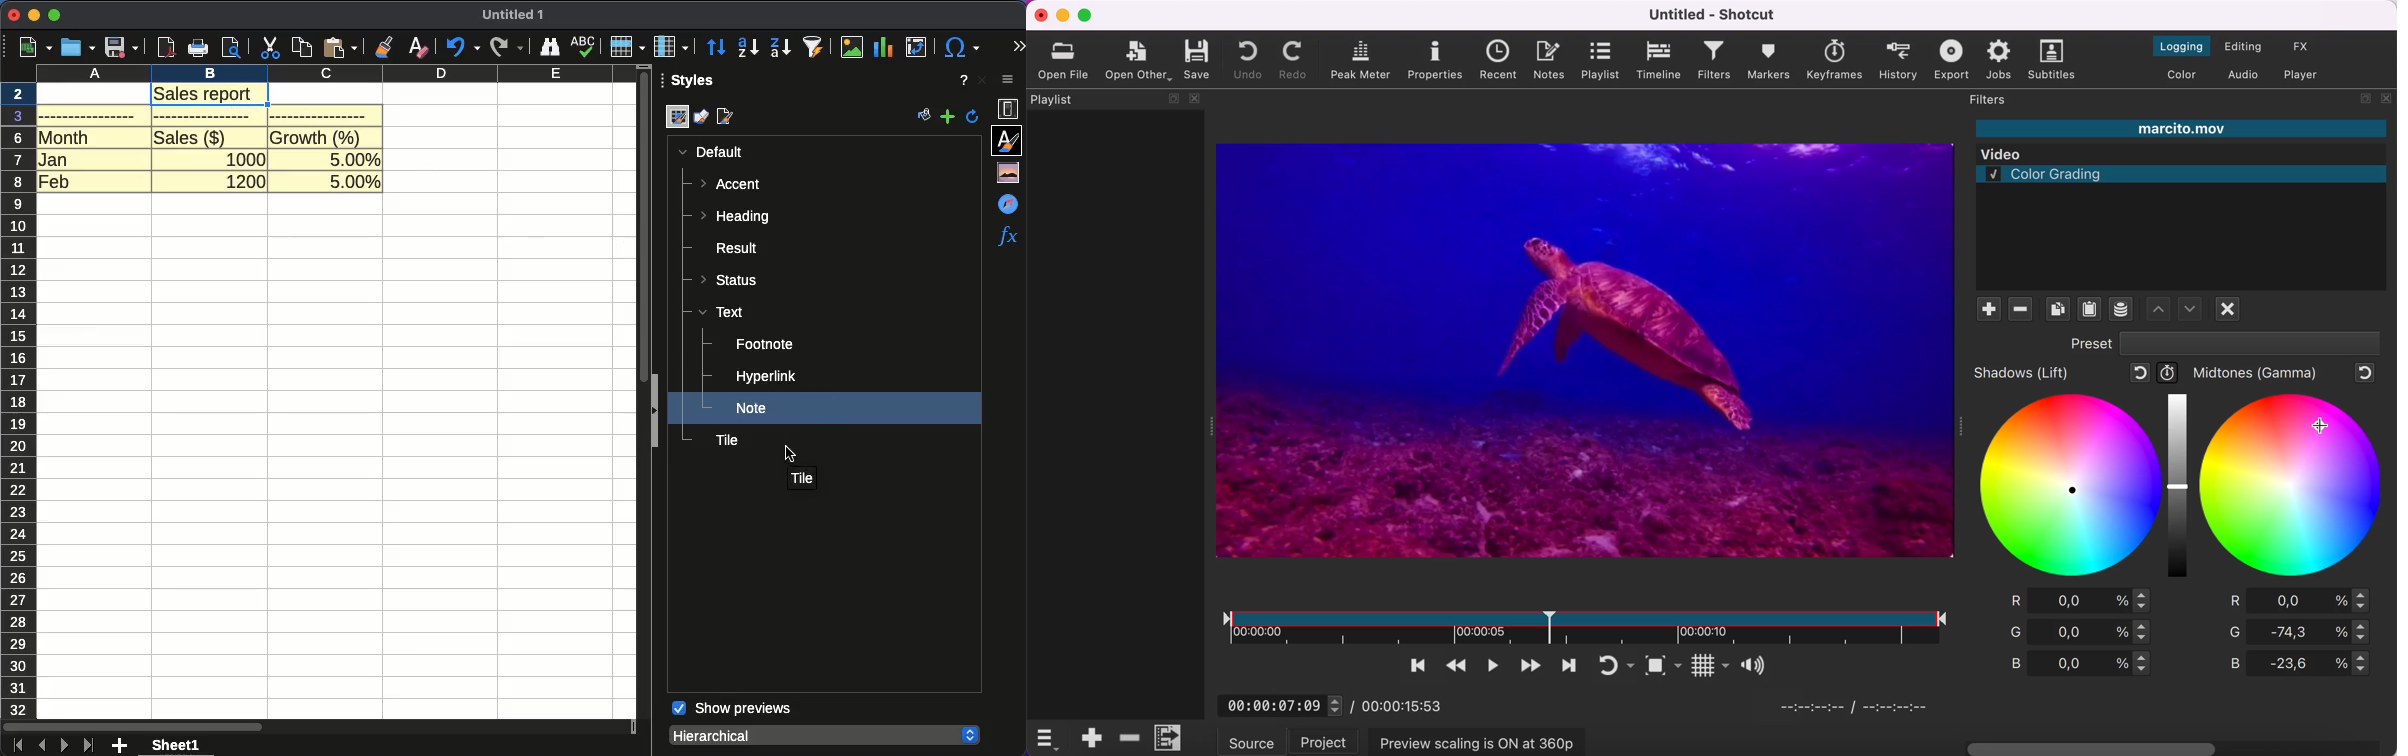 The width and height of the screenshot is (2408, 756). Describe the element at coordinates (1011, 172) in the screenshot. I see `gallery` at that location.